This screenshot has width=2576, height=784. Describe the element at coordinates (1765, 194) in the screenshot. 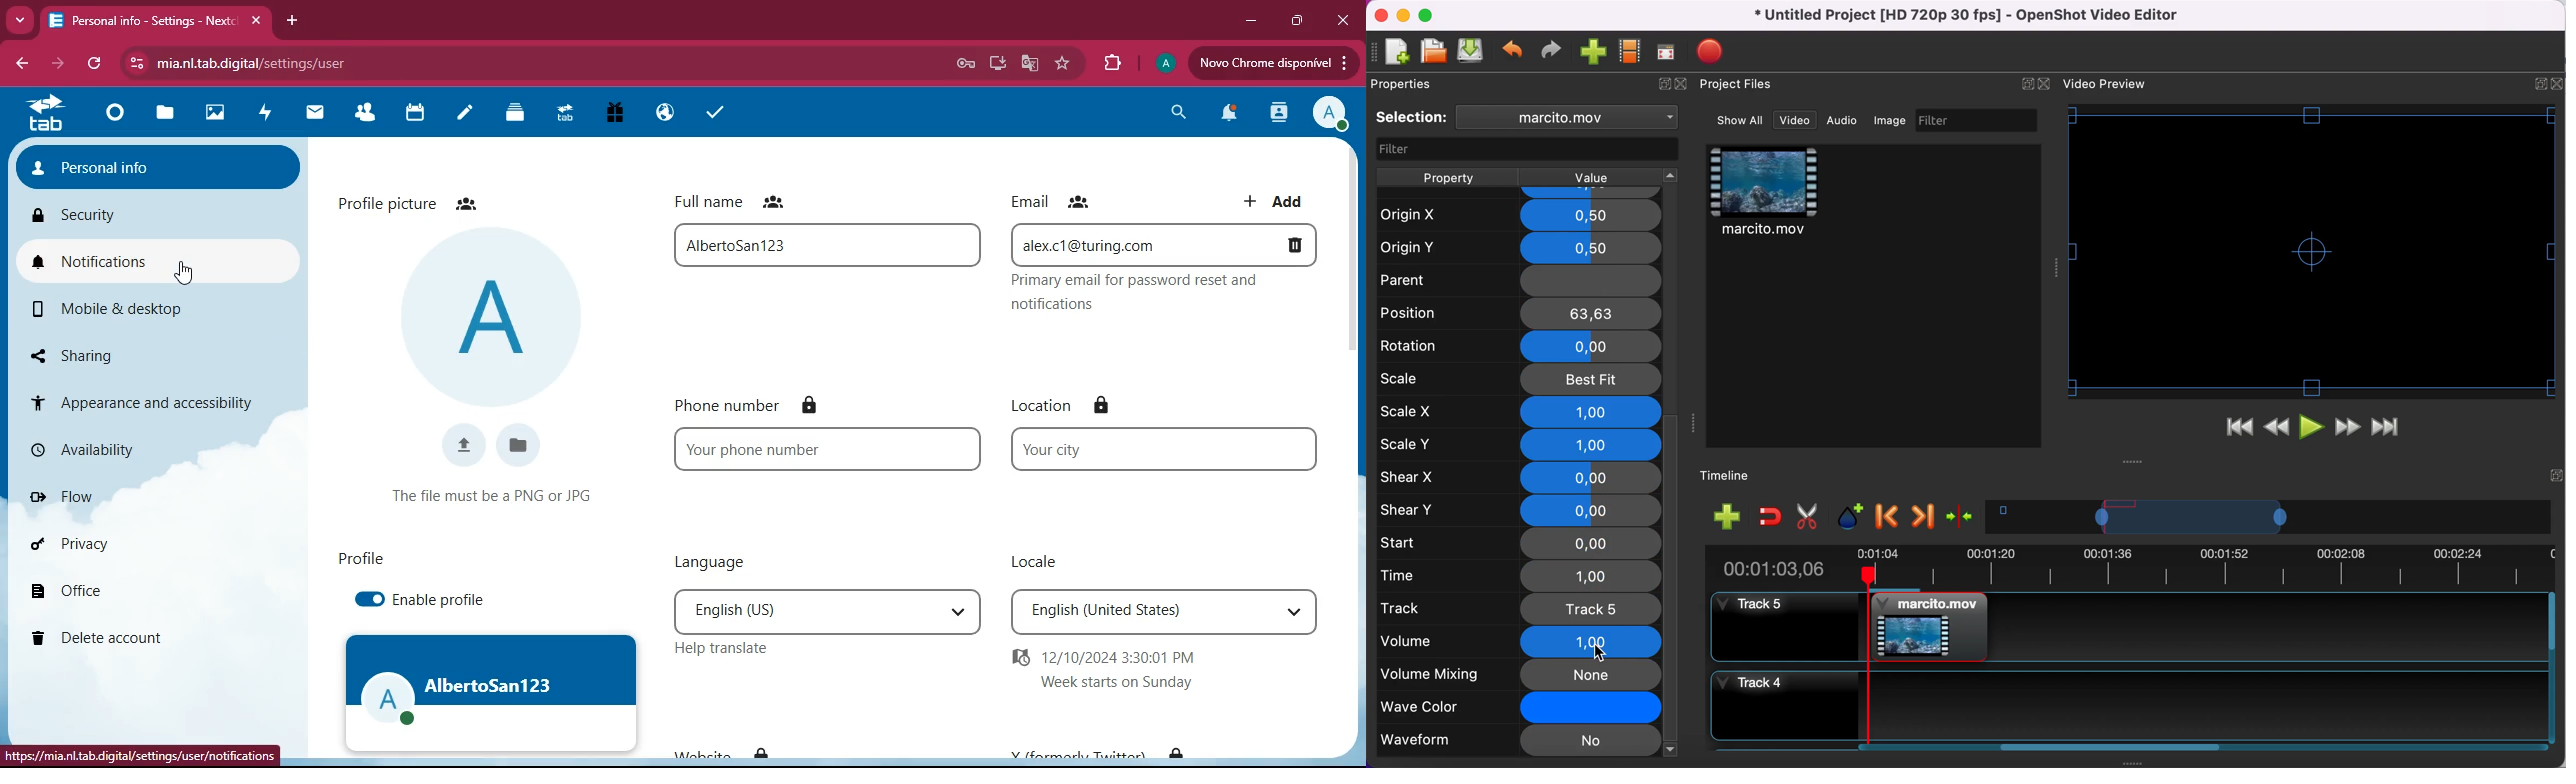

I see `video` at that location.